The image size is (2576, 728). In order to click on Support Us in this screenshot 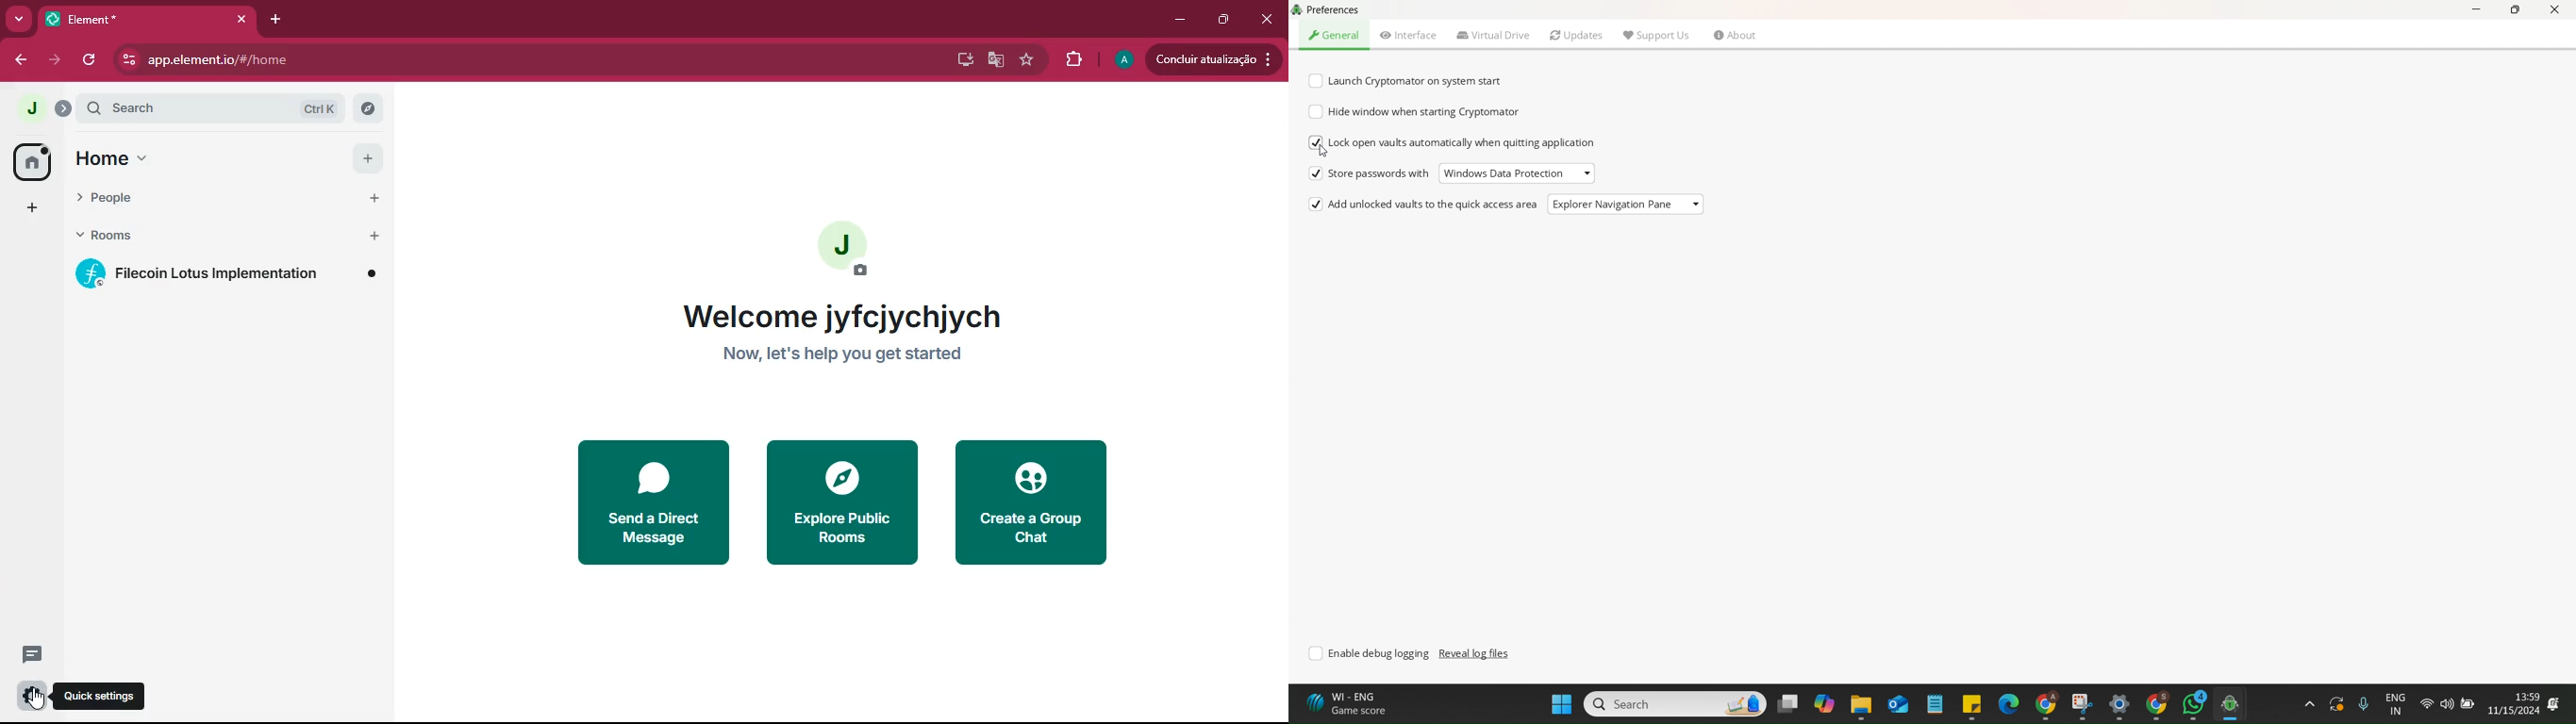, I will do `click(1655, 34)`.